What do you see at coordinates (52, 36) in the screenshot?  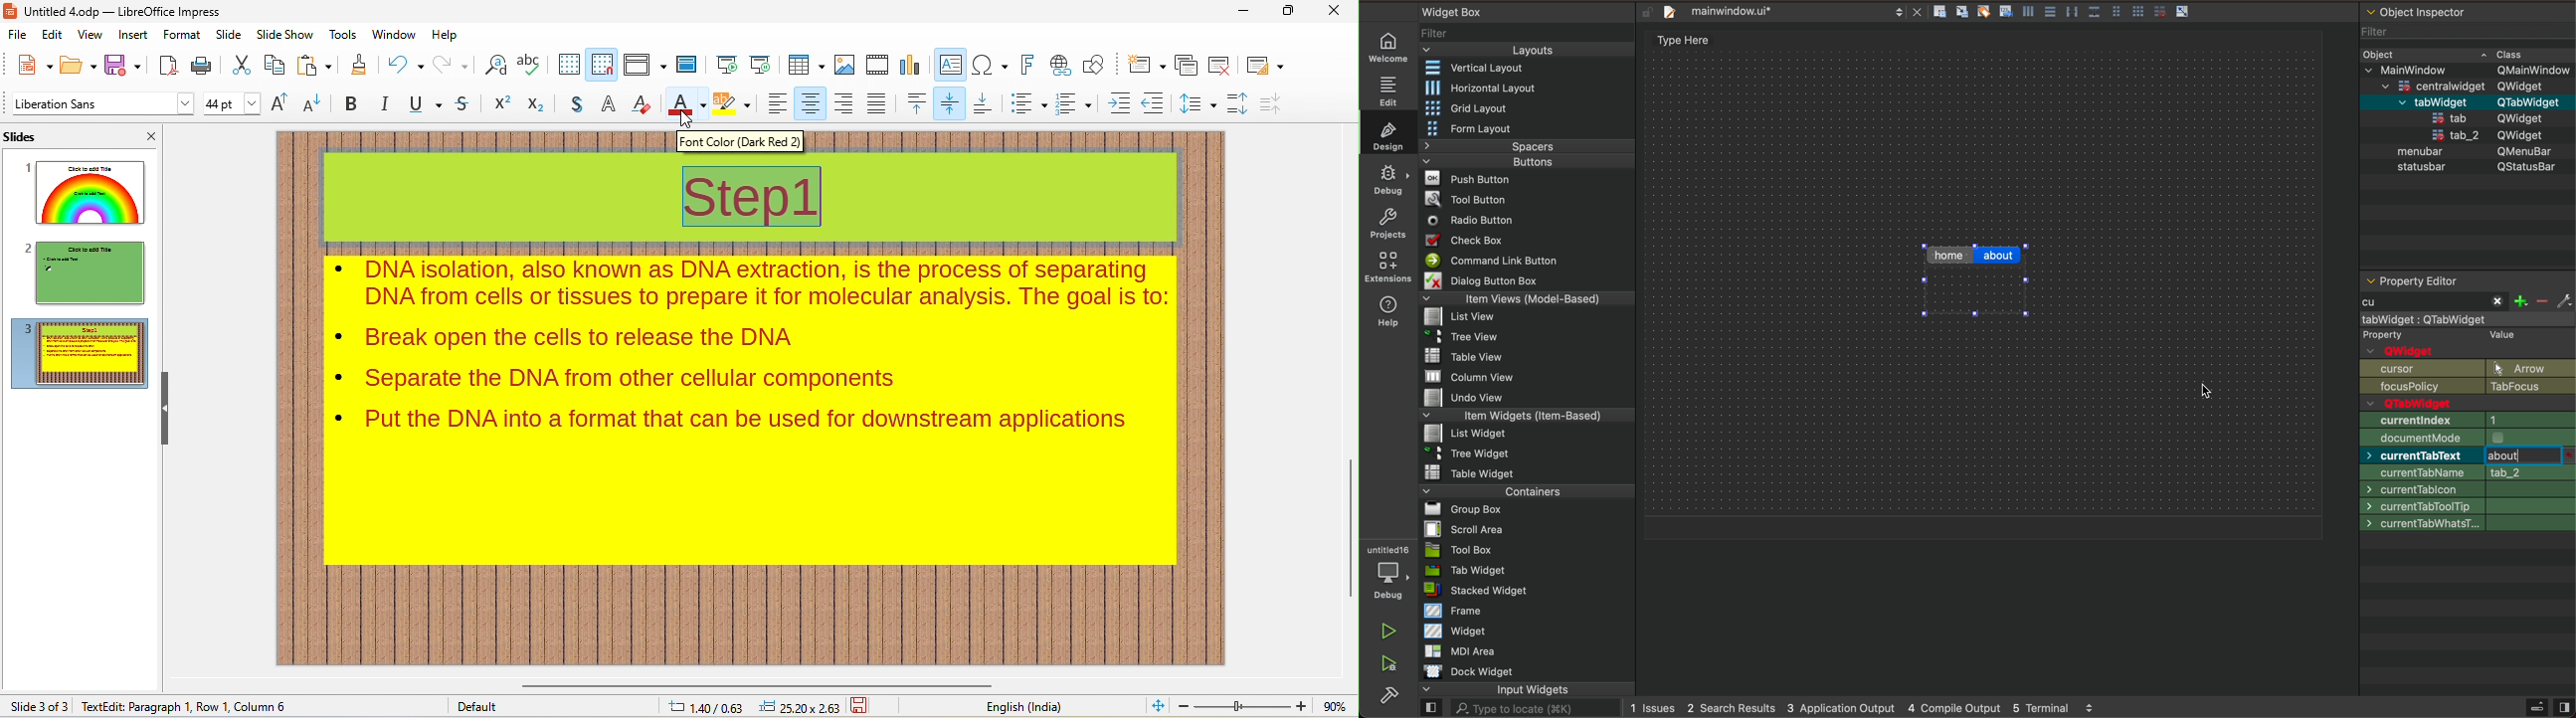 I see `edit` at bounding box center [52, 36].